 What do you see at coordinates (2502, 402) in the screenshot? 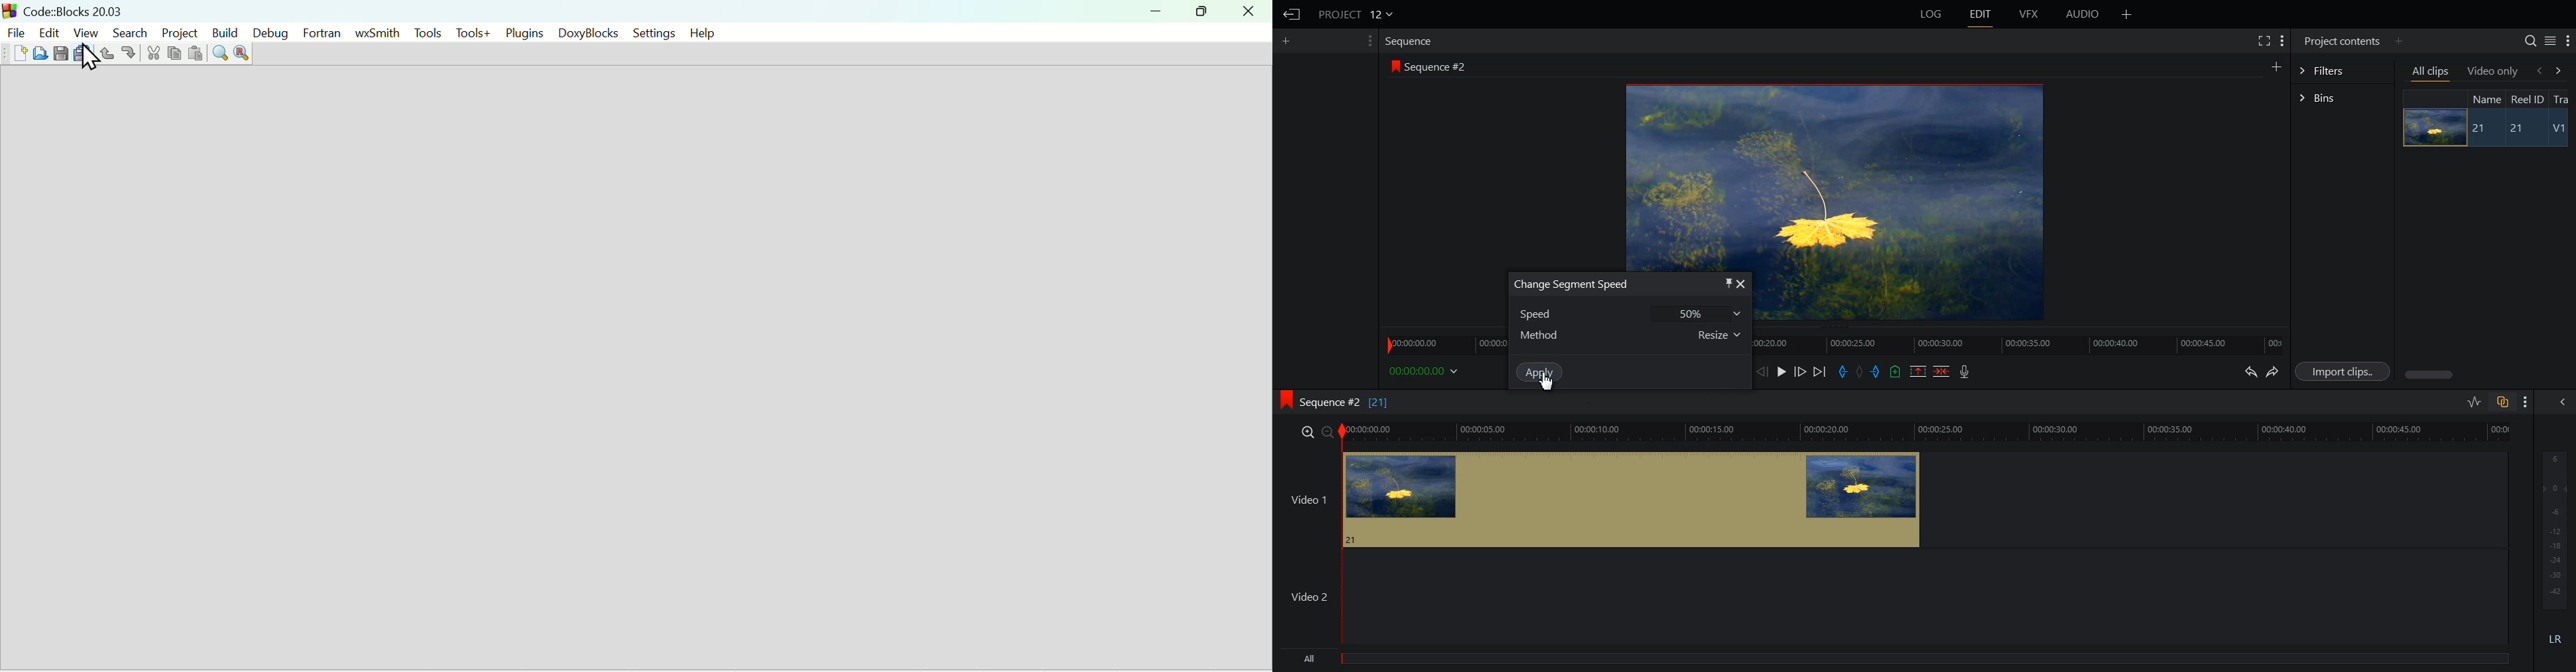
I see `Toggle auto Track sync` at bounding box center [2502, 402].